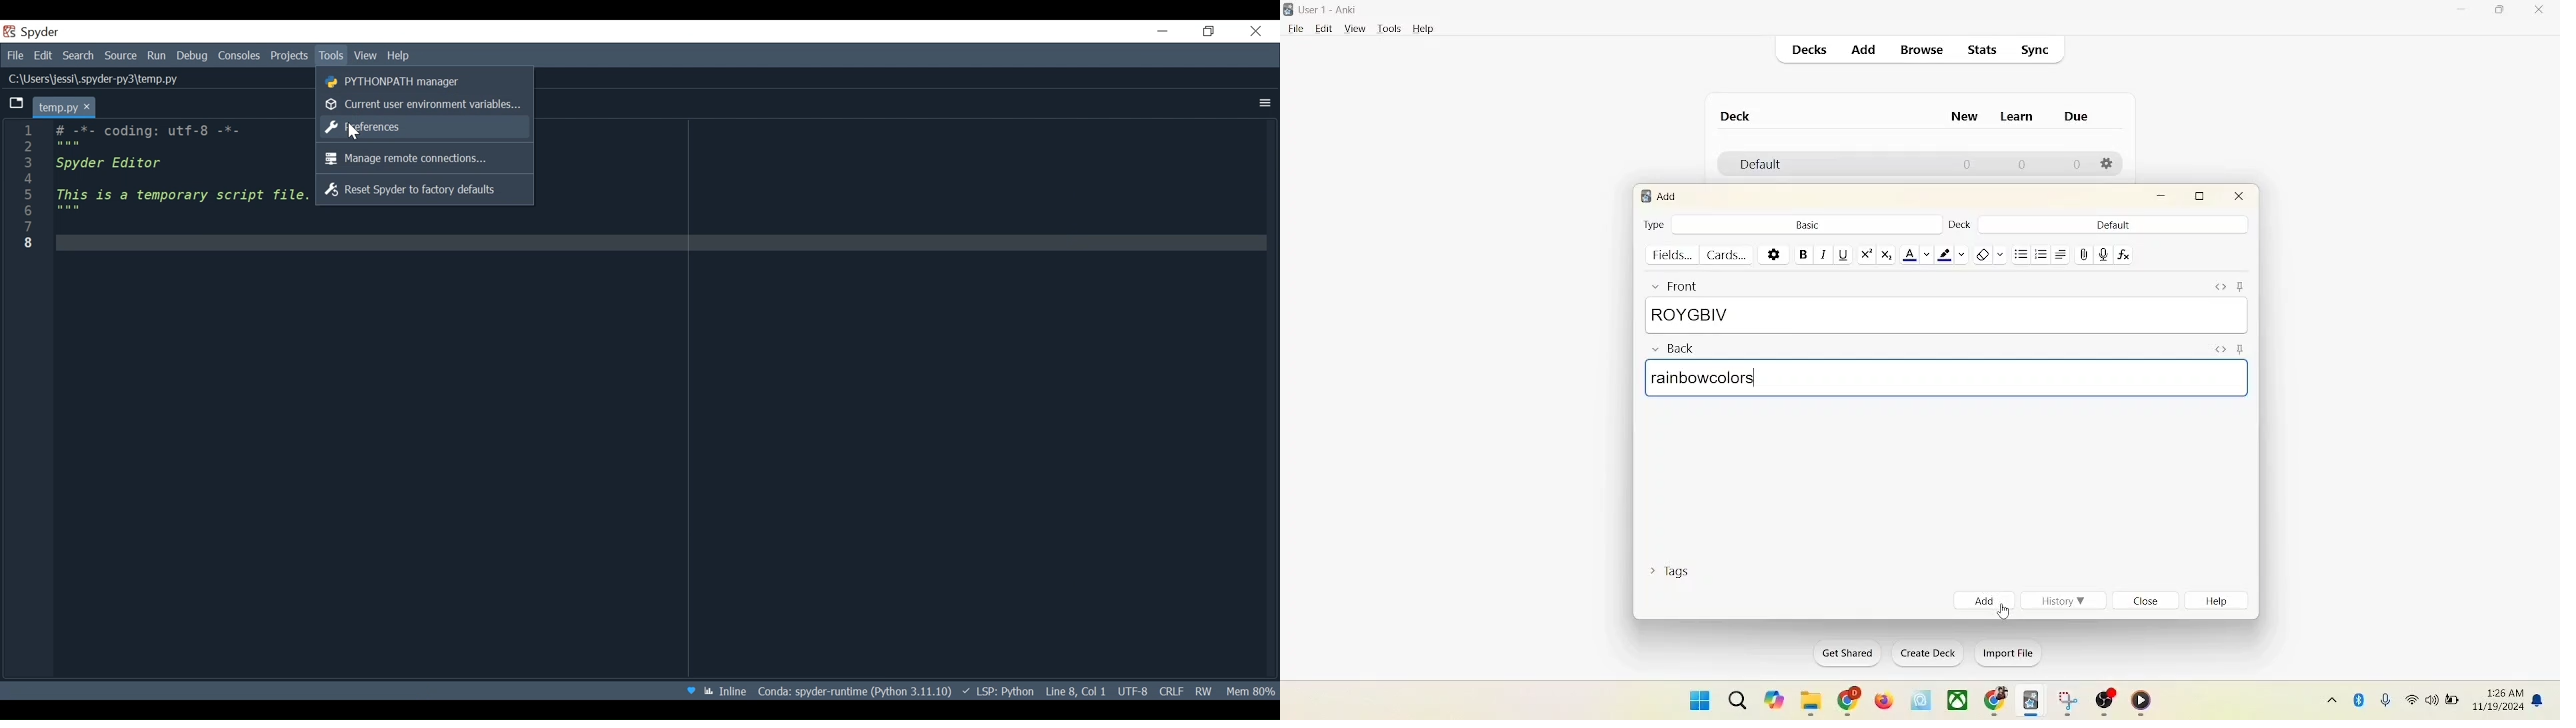 The image size is (2576, 728). Describe the element at coordinates (1958, 225) in the screenshot. I see `deck` at that location.